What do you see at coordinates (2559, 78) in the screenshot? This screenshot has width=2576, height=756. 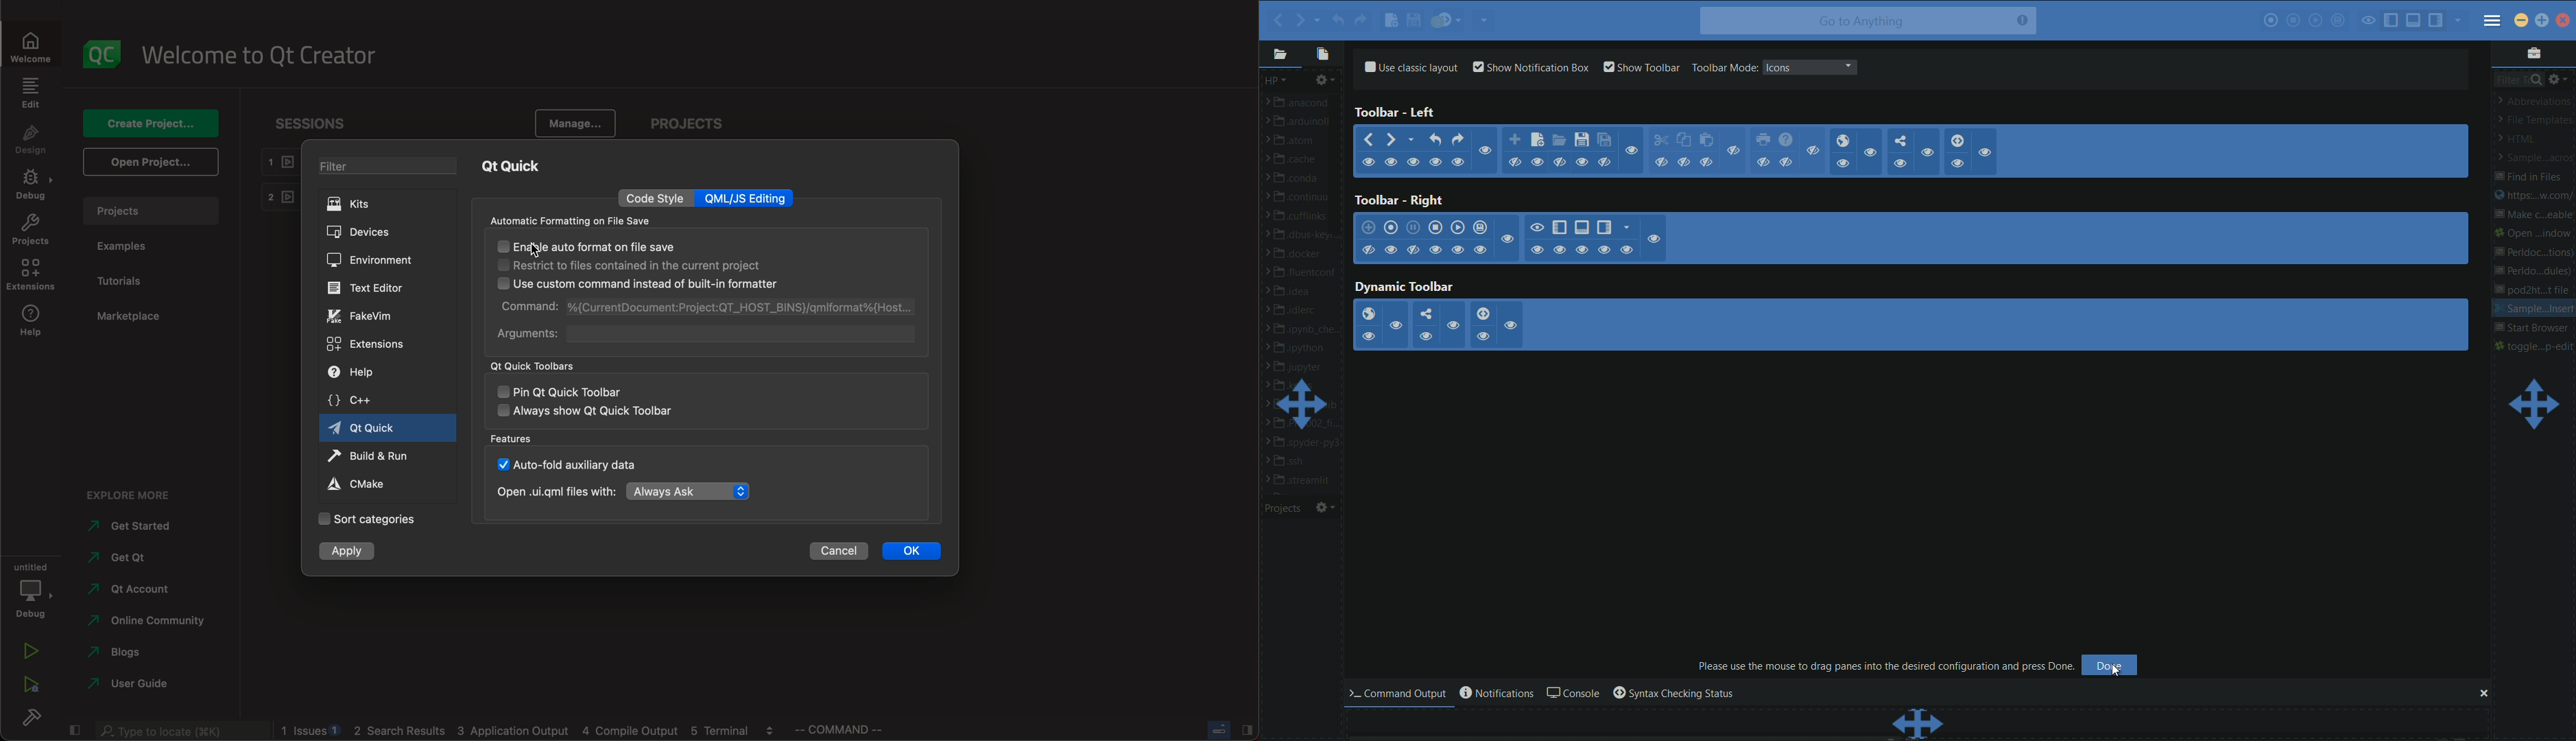 I see `settings` at bounding box center [2559, 78].